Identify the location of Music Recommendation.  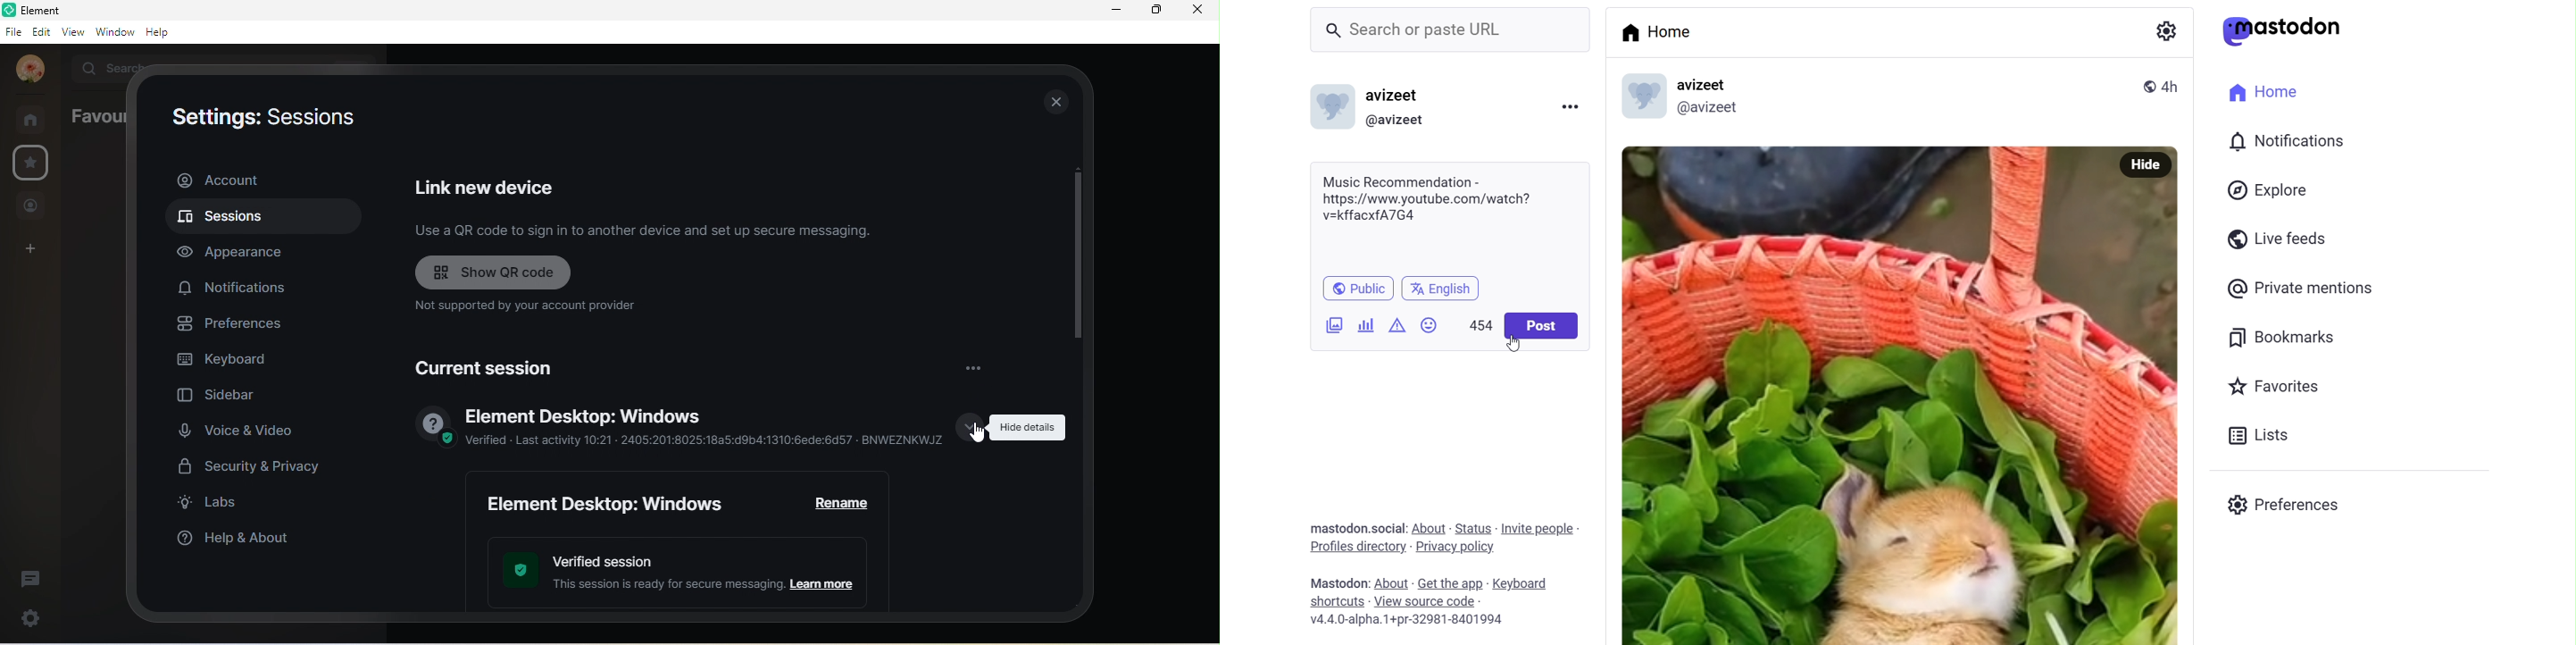
(1404, 179).